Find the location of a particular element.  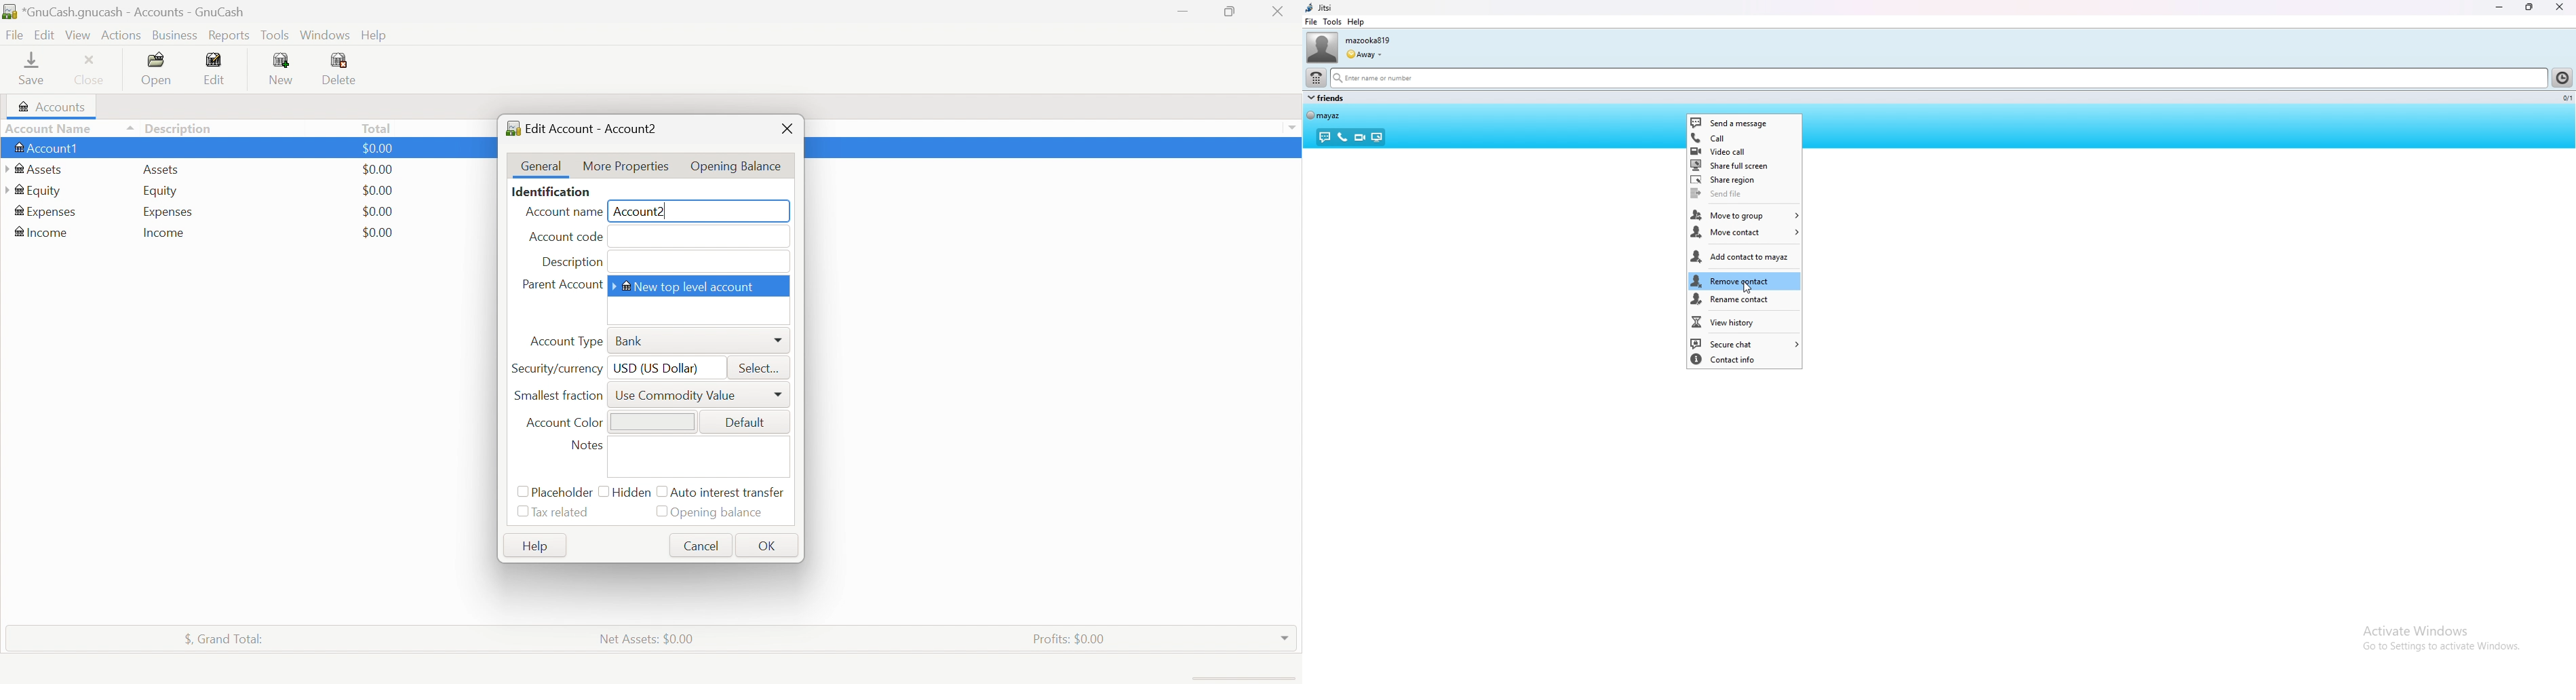

Hidden is located at coordinates (625, 491).